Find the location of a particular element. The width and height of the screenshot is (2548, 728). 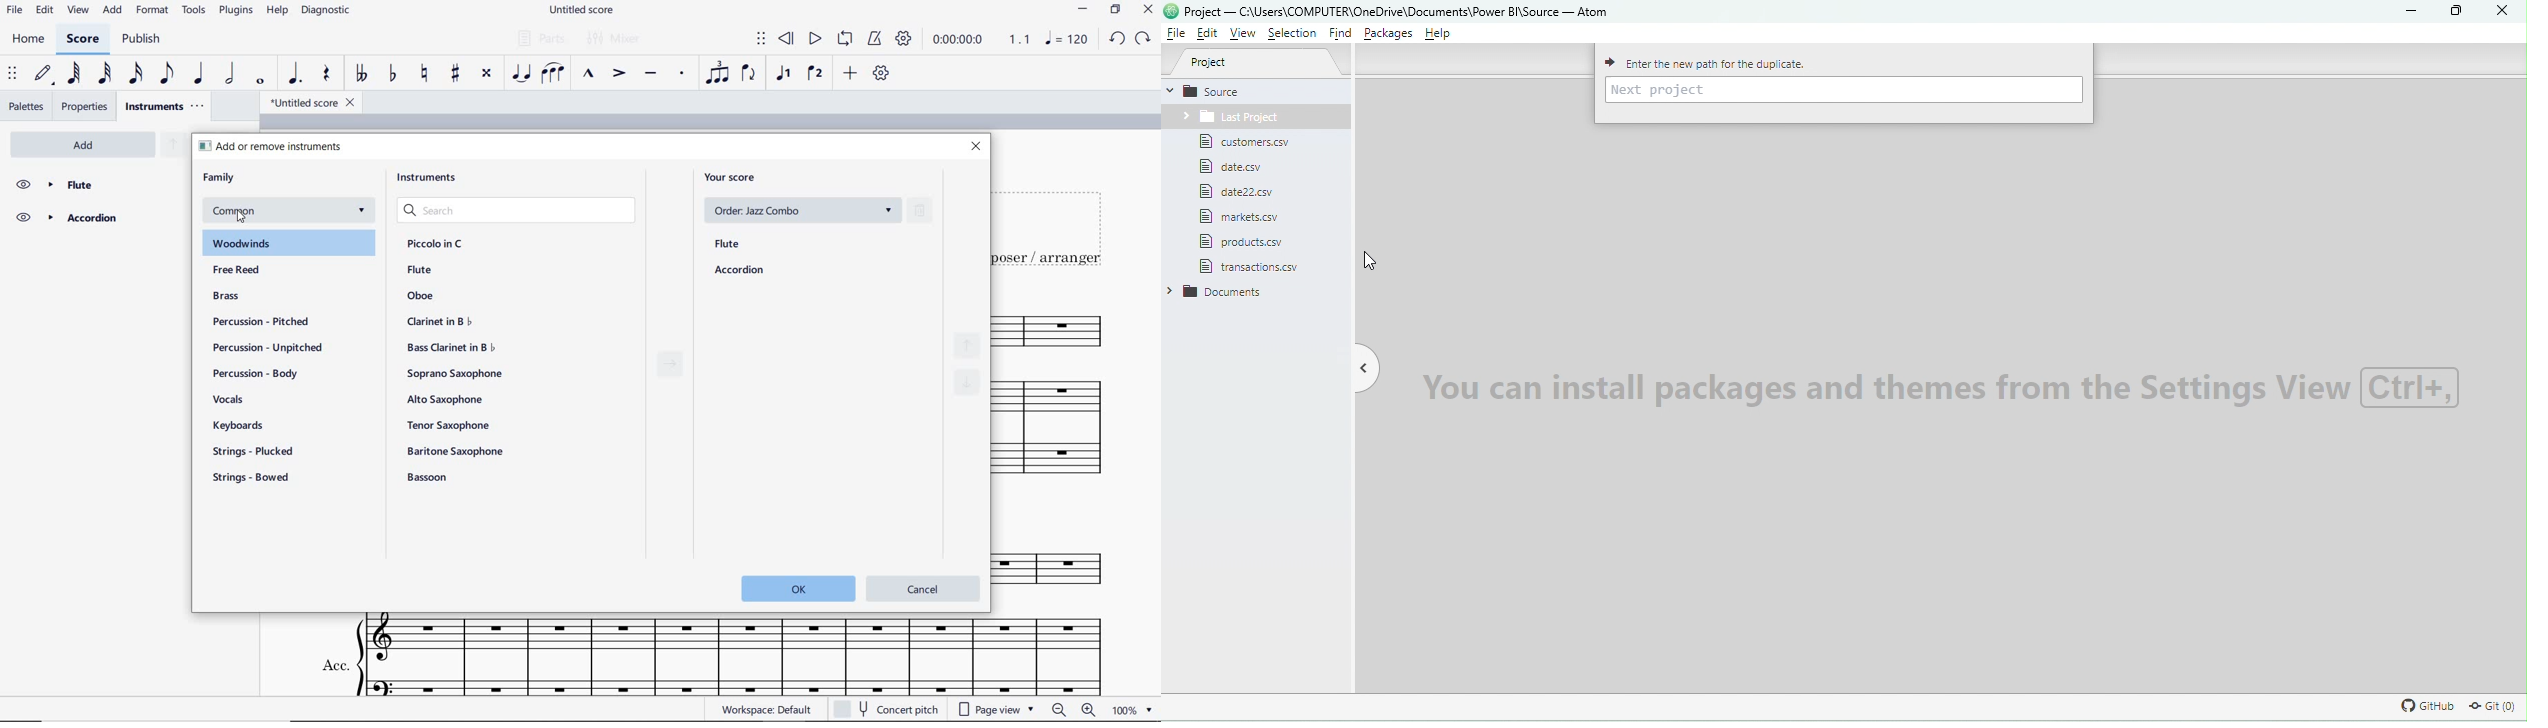

File is located at coordinates (1248, 192).